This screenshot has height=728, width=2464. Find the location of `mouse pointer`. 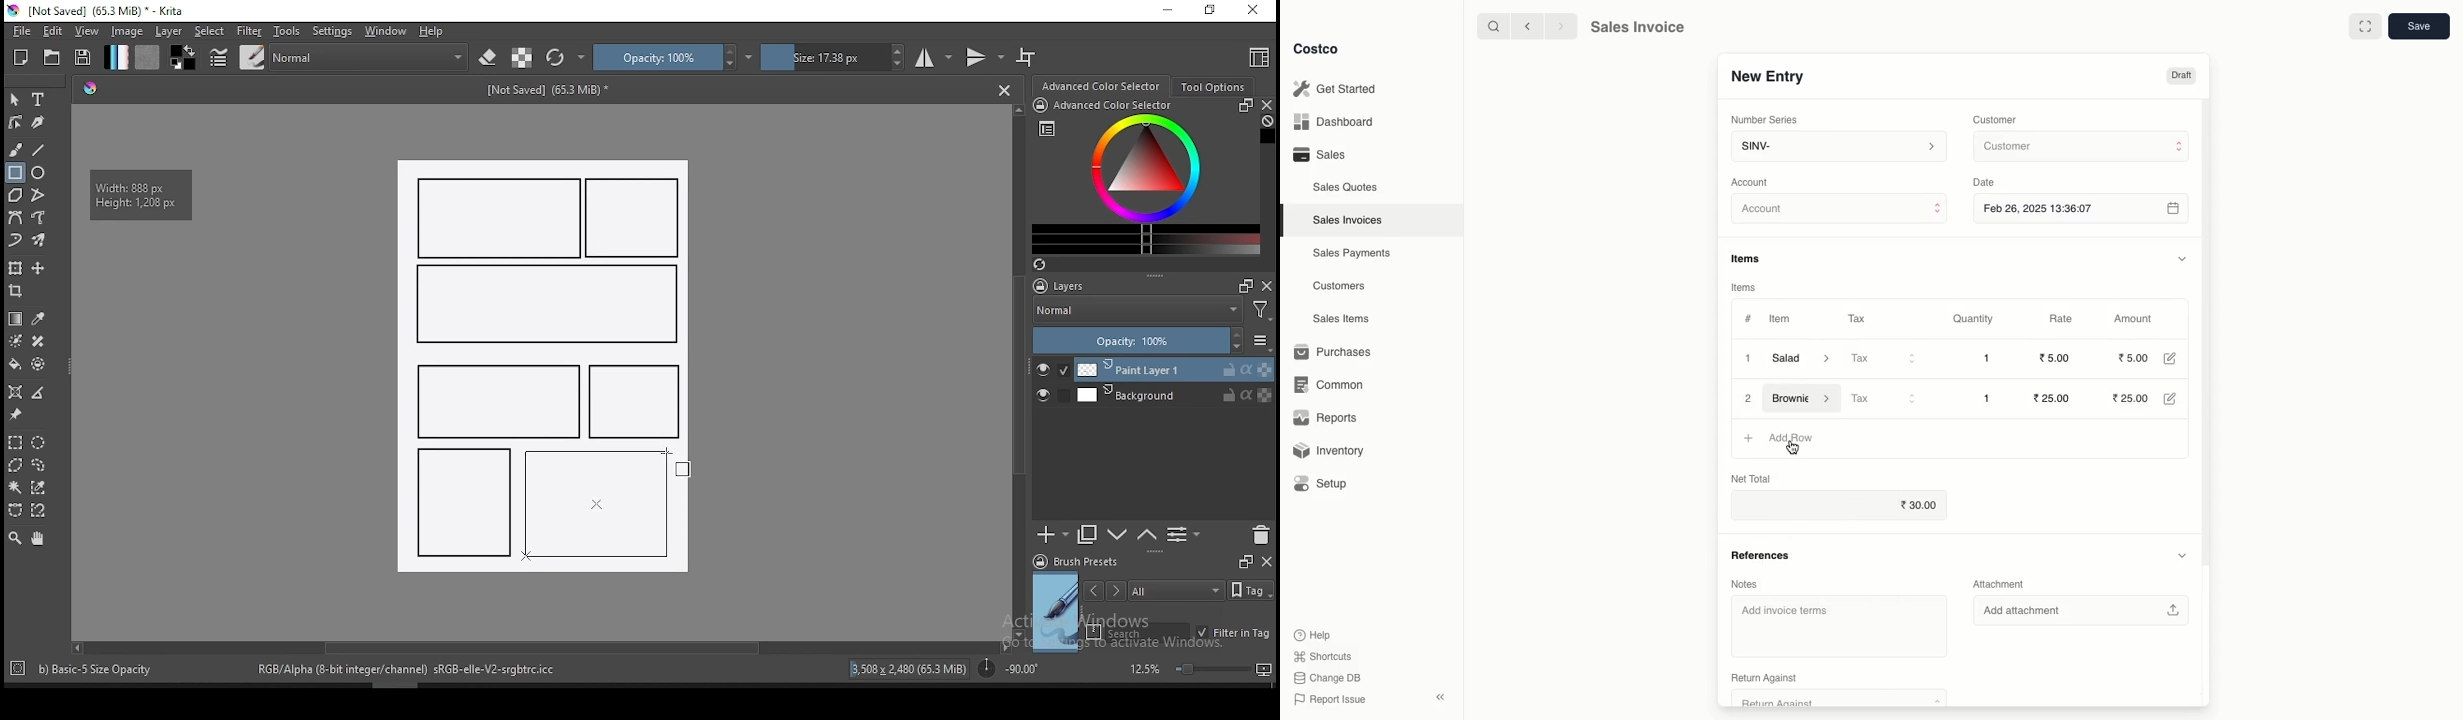

mouse pointer is located at coordinates (687, 467).